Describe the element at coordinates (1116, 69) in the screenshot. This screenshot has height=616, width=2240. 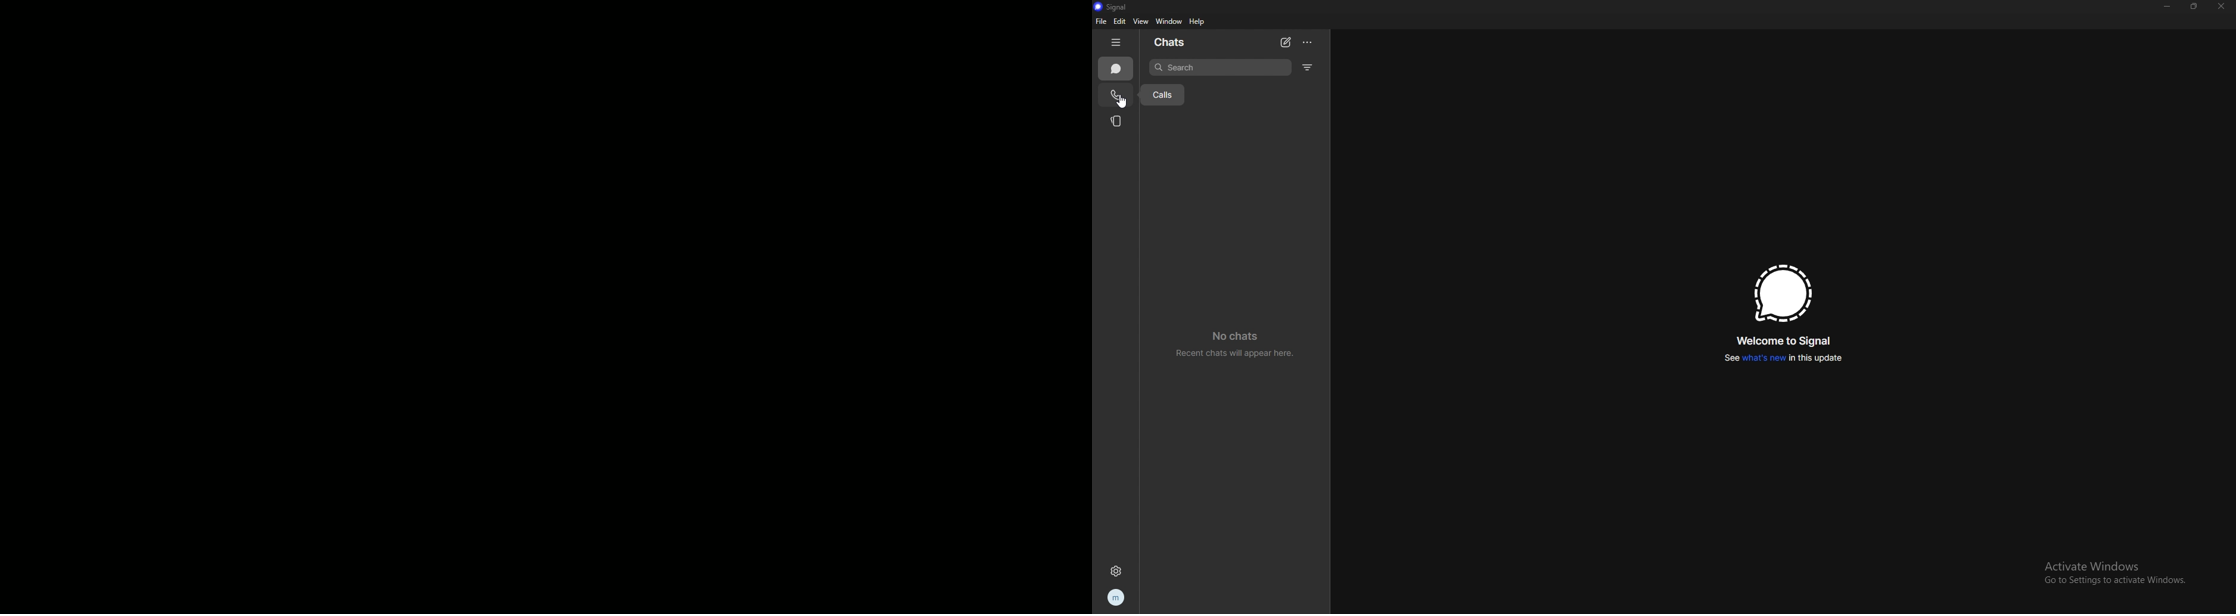
I see `chats` at that location.